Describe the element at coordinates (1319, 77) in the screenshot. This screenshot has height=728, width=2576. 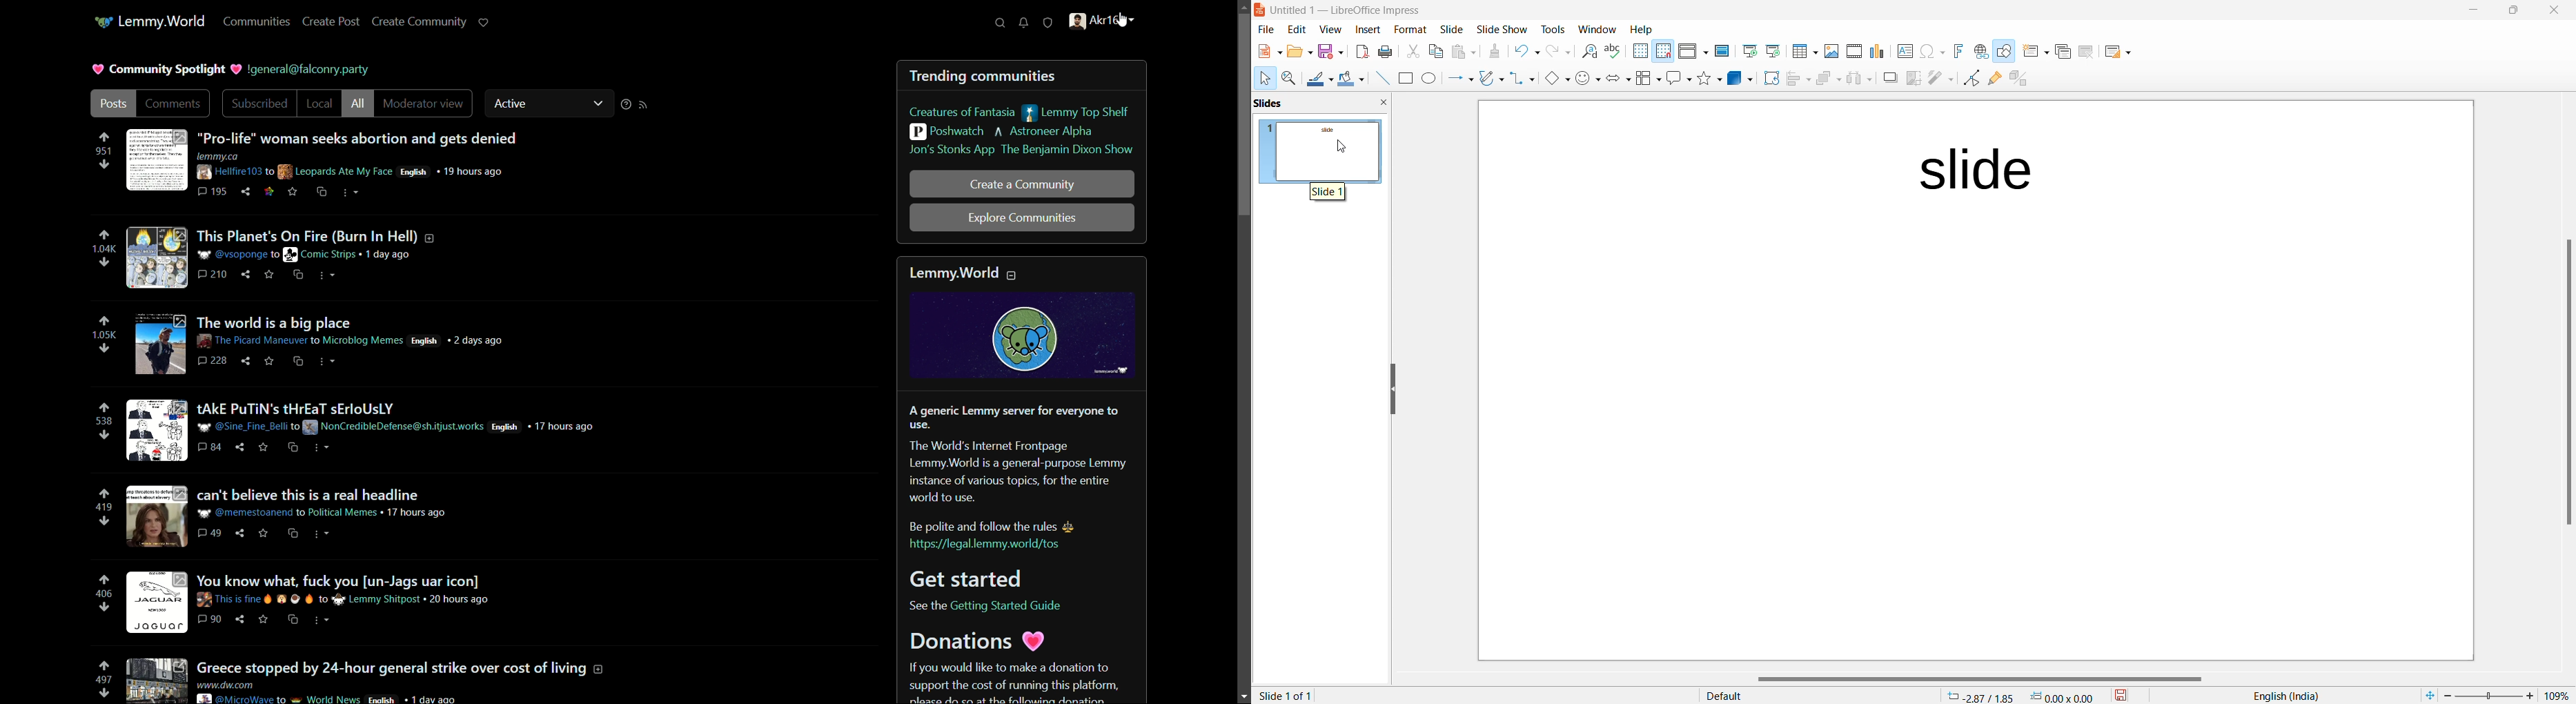
I see `Line color` at that location.